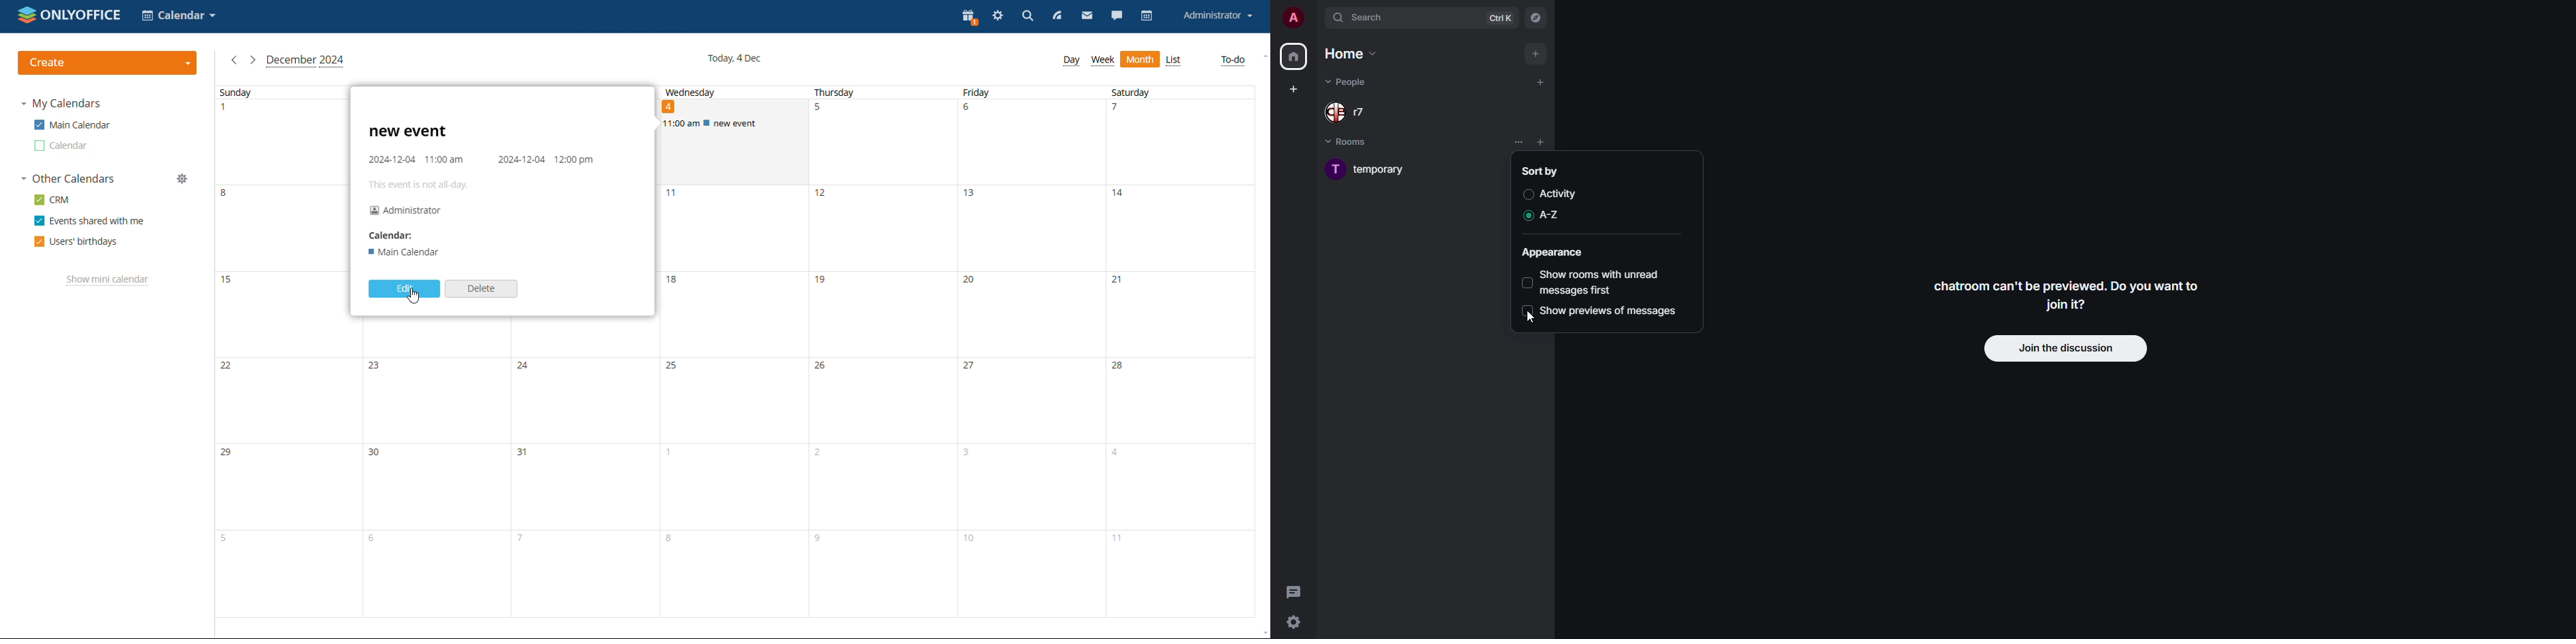  What do you see at coordinates (1552, 214) in the screenshot?
I see `a-z` at bounding box center [1552, 214].